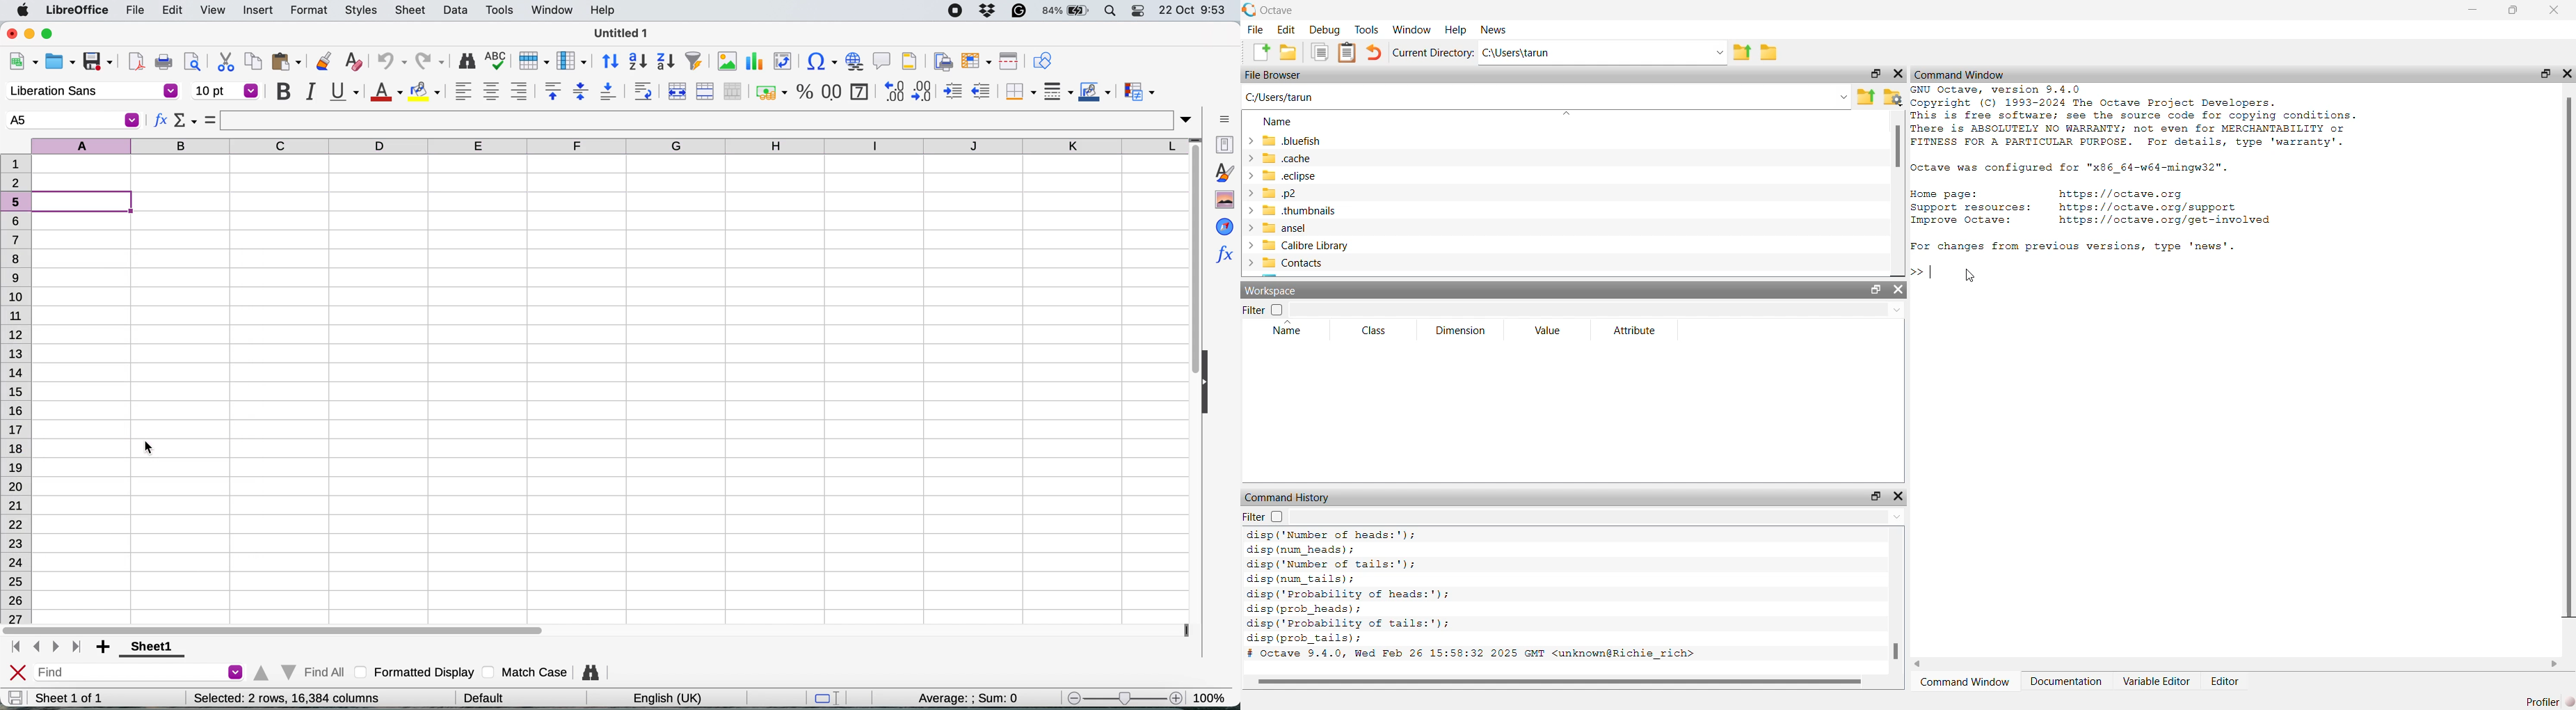 The width and height of the screenshot is (2576, 728). I want to click on dropbox, so click(991, 10).